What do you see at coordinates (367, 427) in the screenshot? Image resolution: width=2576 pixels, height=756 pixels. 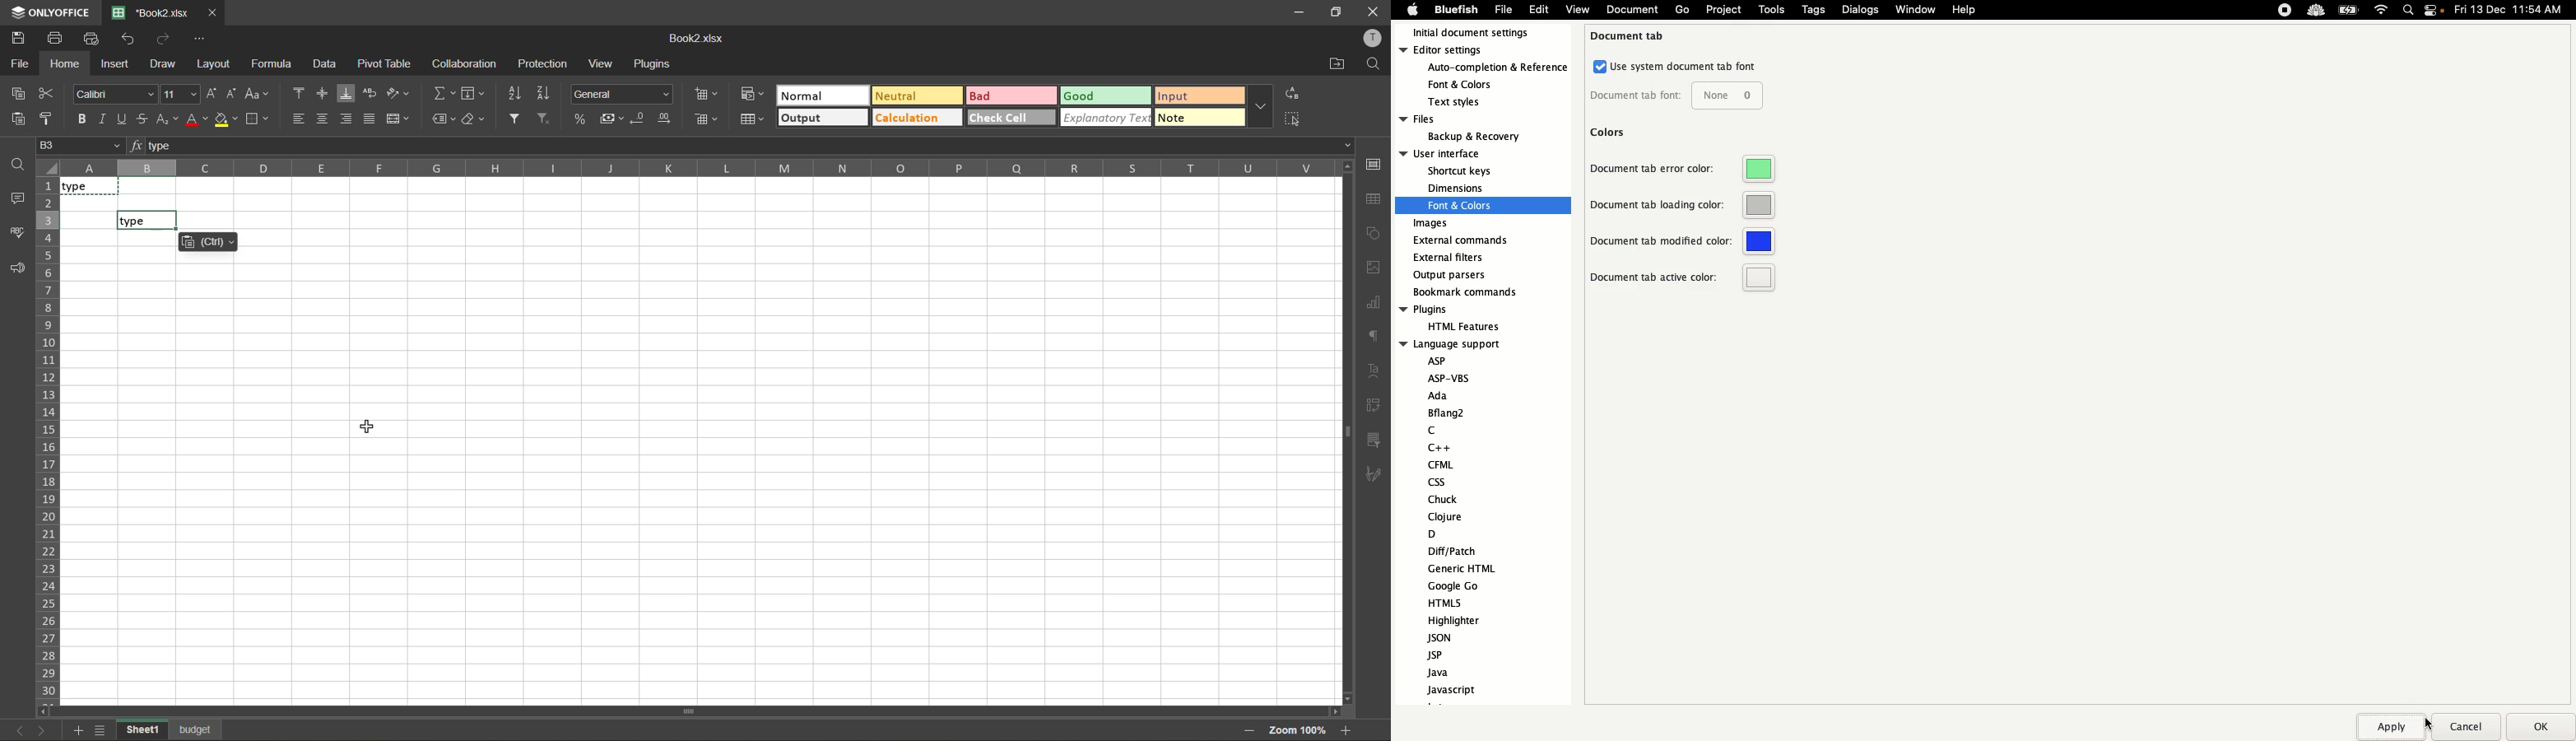 I see `Cursor` at bounding box center [367, 427].